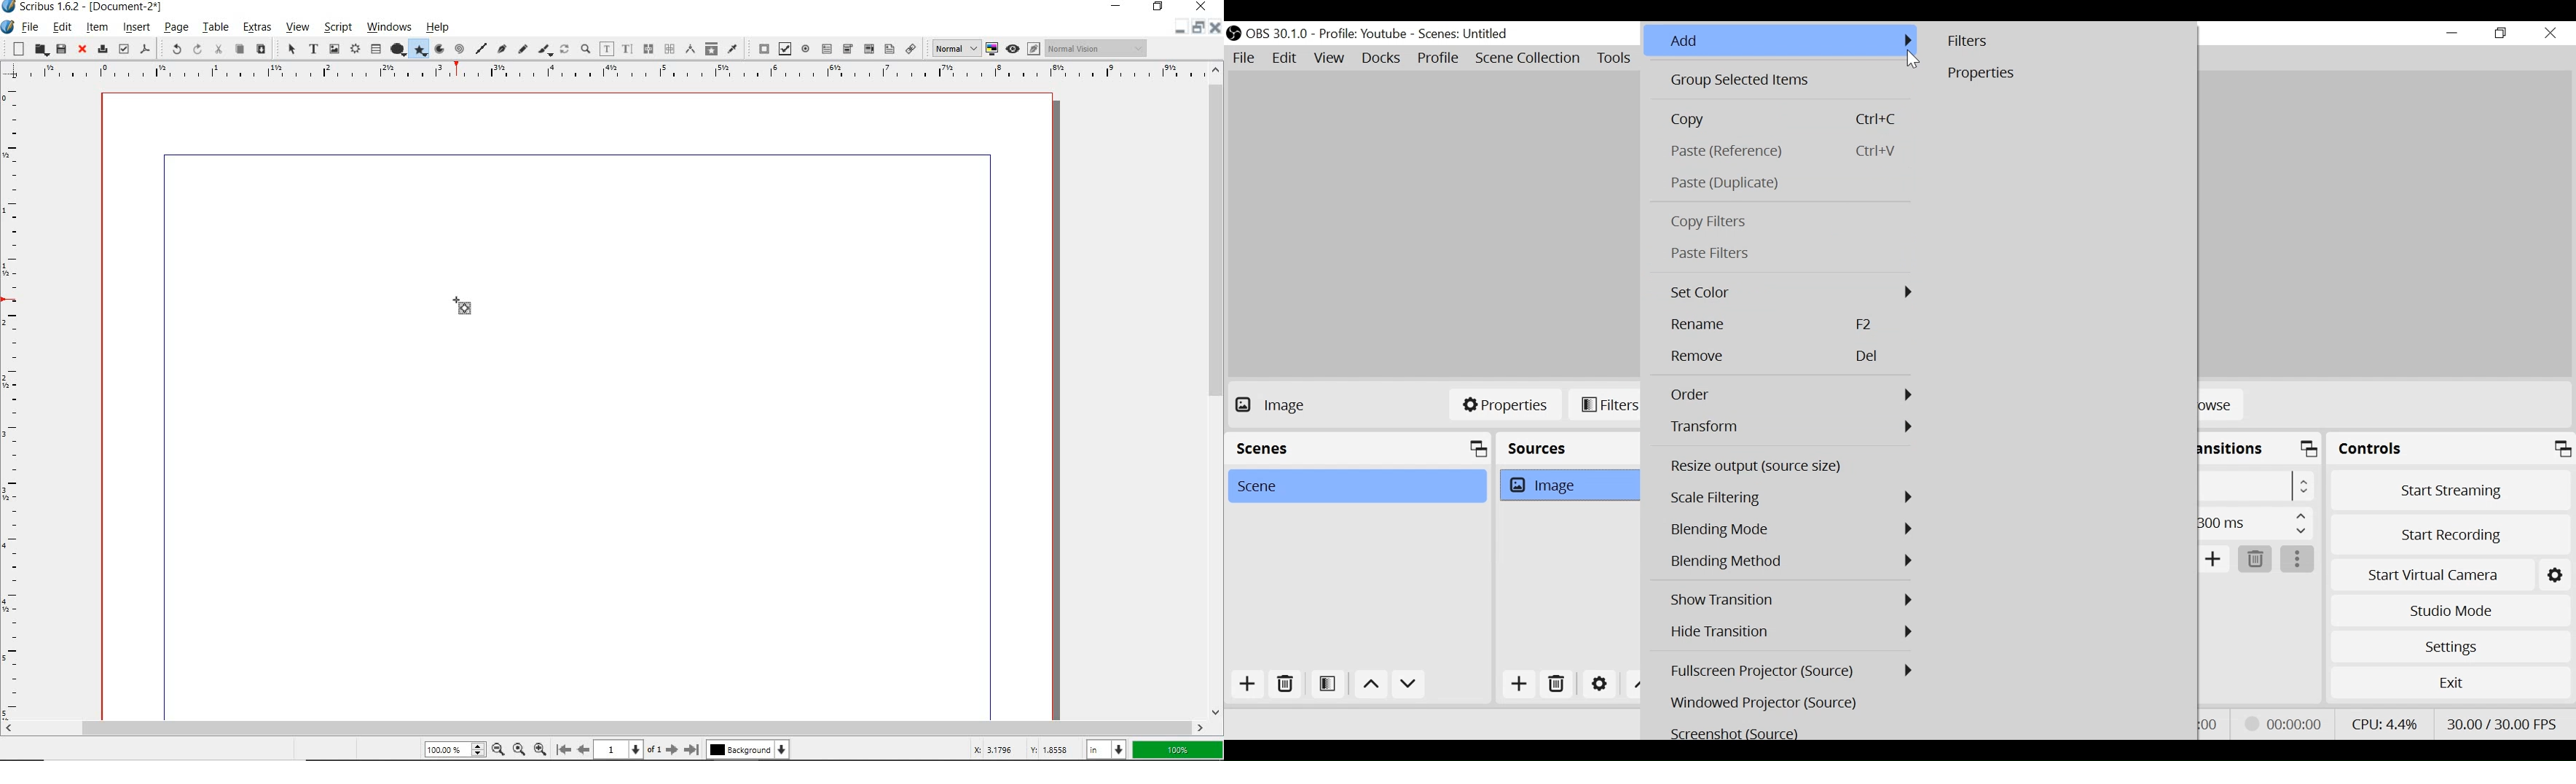 The height and width of the screenshot is (784, 2576). Describe the element at coordinates (289, 49) in the screenshot. I see `select item` at that location.